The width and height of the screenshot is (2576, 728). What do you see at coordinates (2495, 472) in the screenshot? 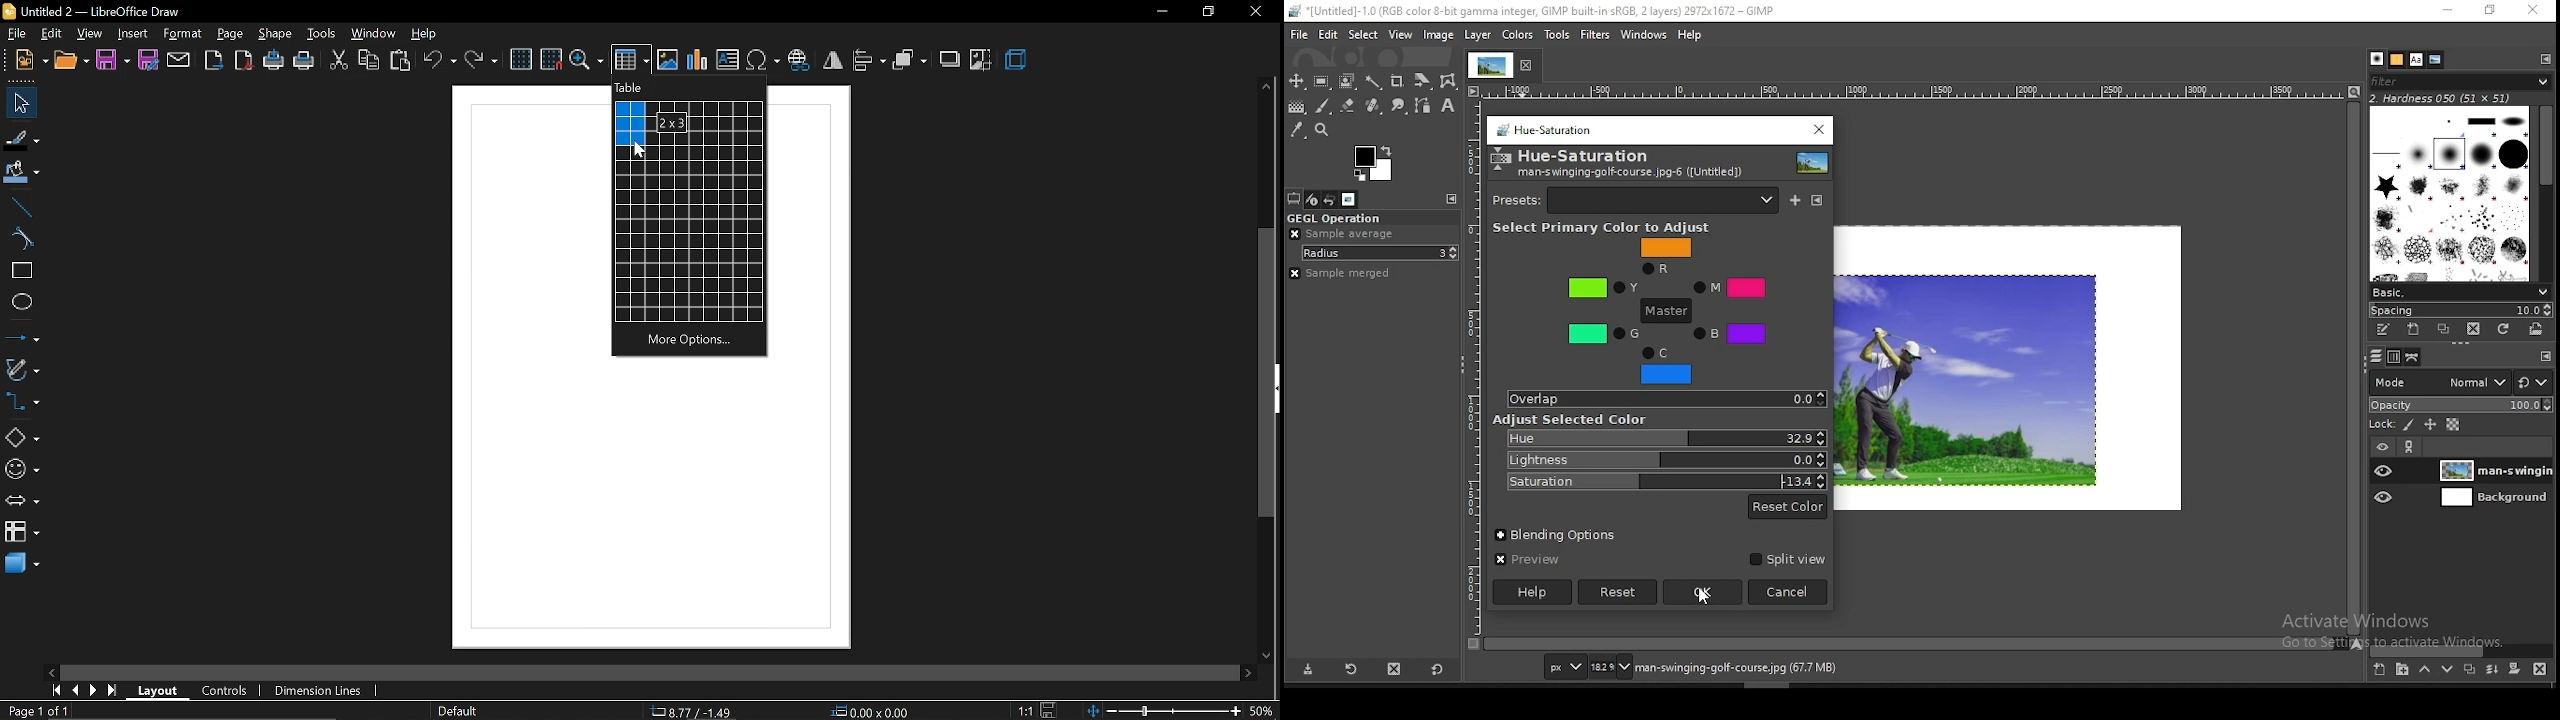
I see `layer ` at bounding box center [2495, 472].